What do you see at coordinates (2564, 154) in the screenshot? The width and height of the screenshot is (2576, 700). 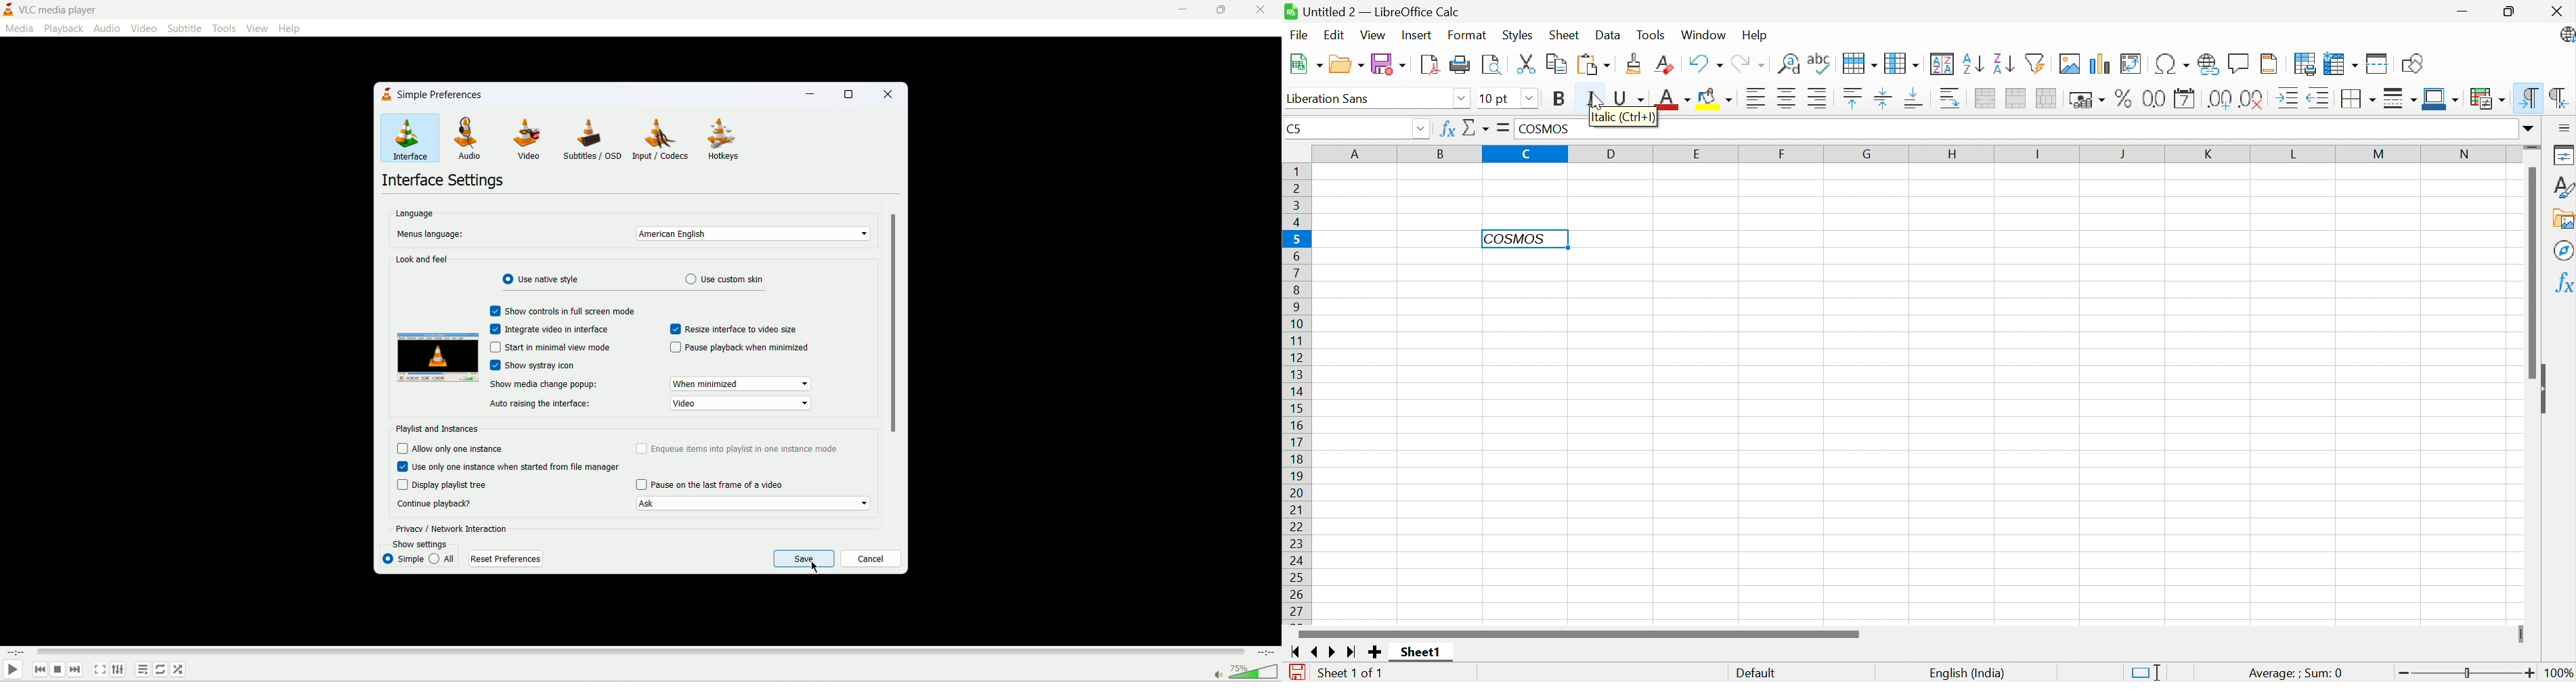 I see `Properties` at bounding box center [2564, 154].